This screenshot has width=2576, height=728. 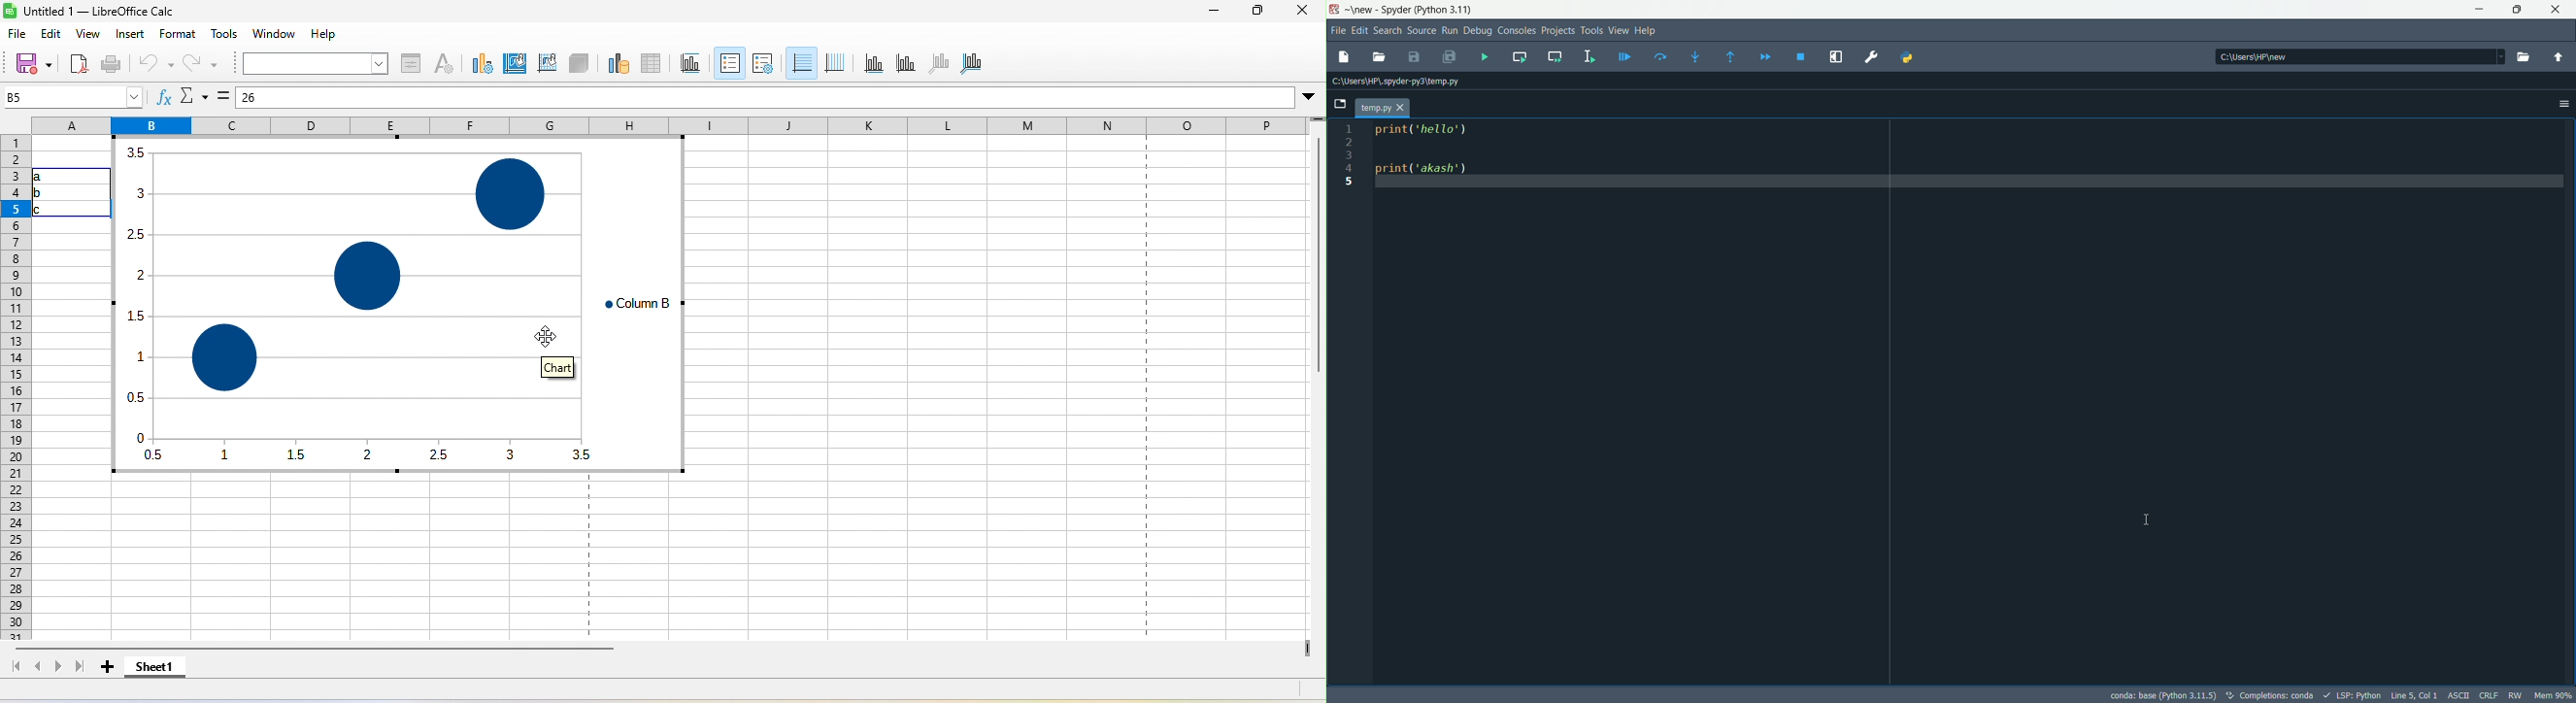 I want to click on cursor, so click(x=551, y=336).